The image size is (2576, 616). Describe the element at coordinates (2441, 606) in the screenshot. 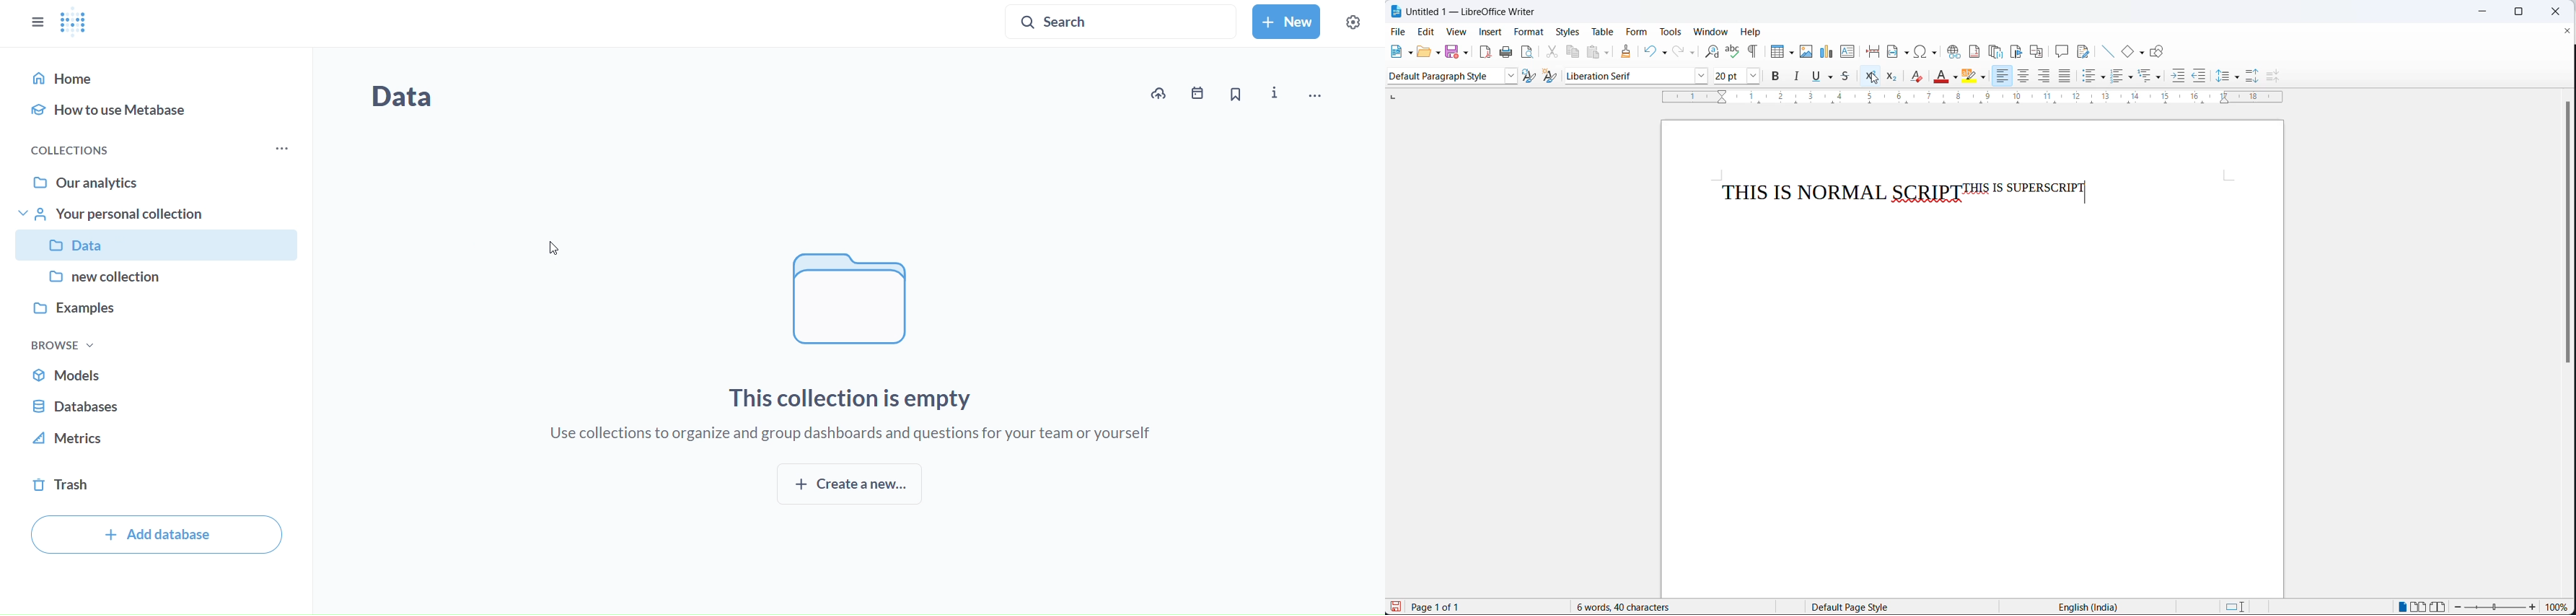

I see `book view` at that location.